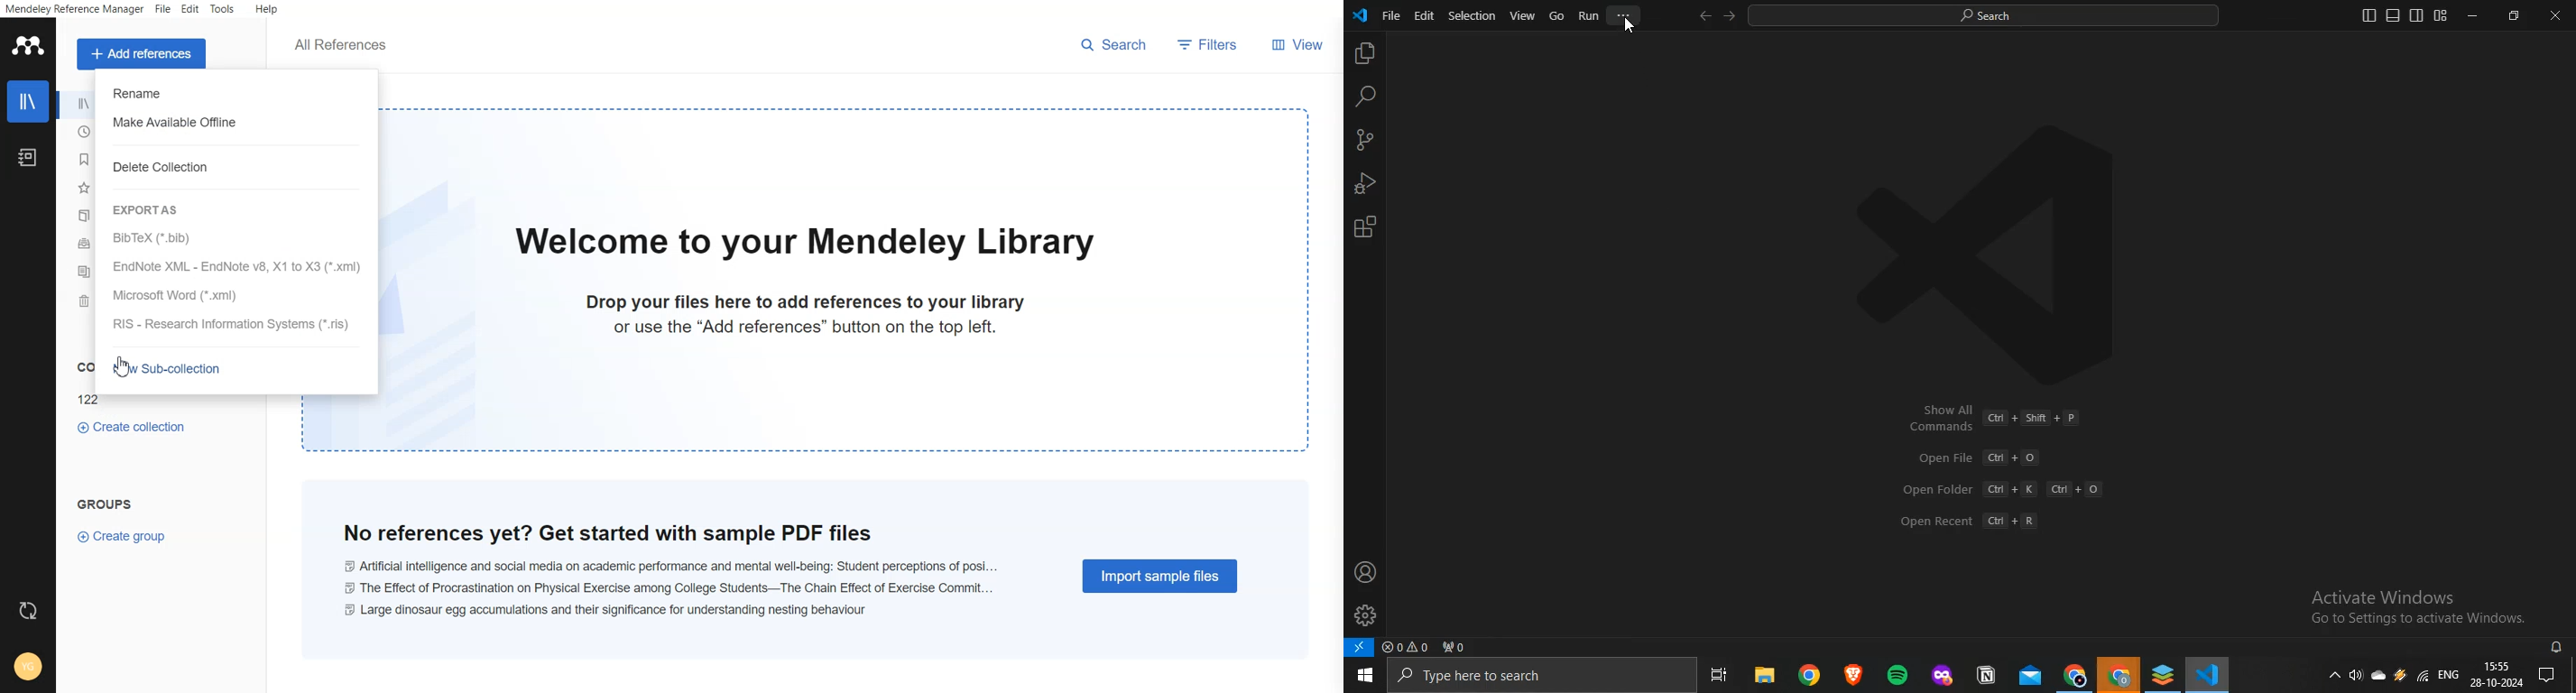 This screenshot has height=700, width=2576. What do you see at coordinates (1294, 43) in the screenshot?
I see `View` at bounding box center [1294, 43].